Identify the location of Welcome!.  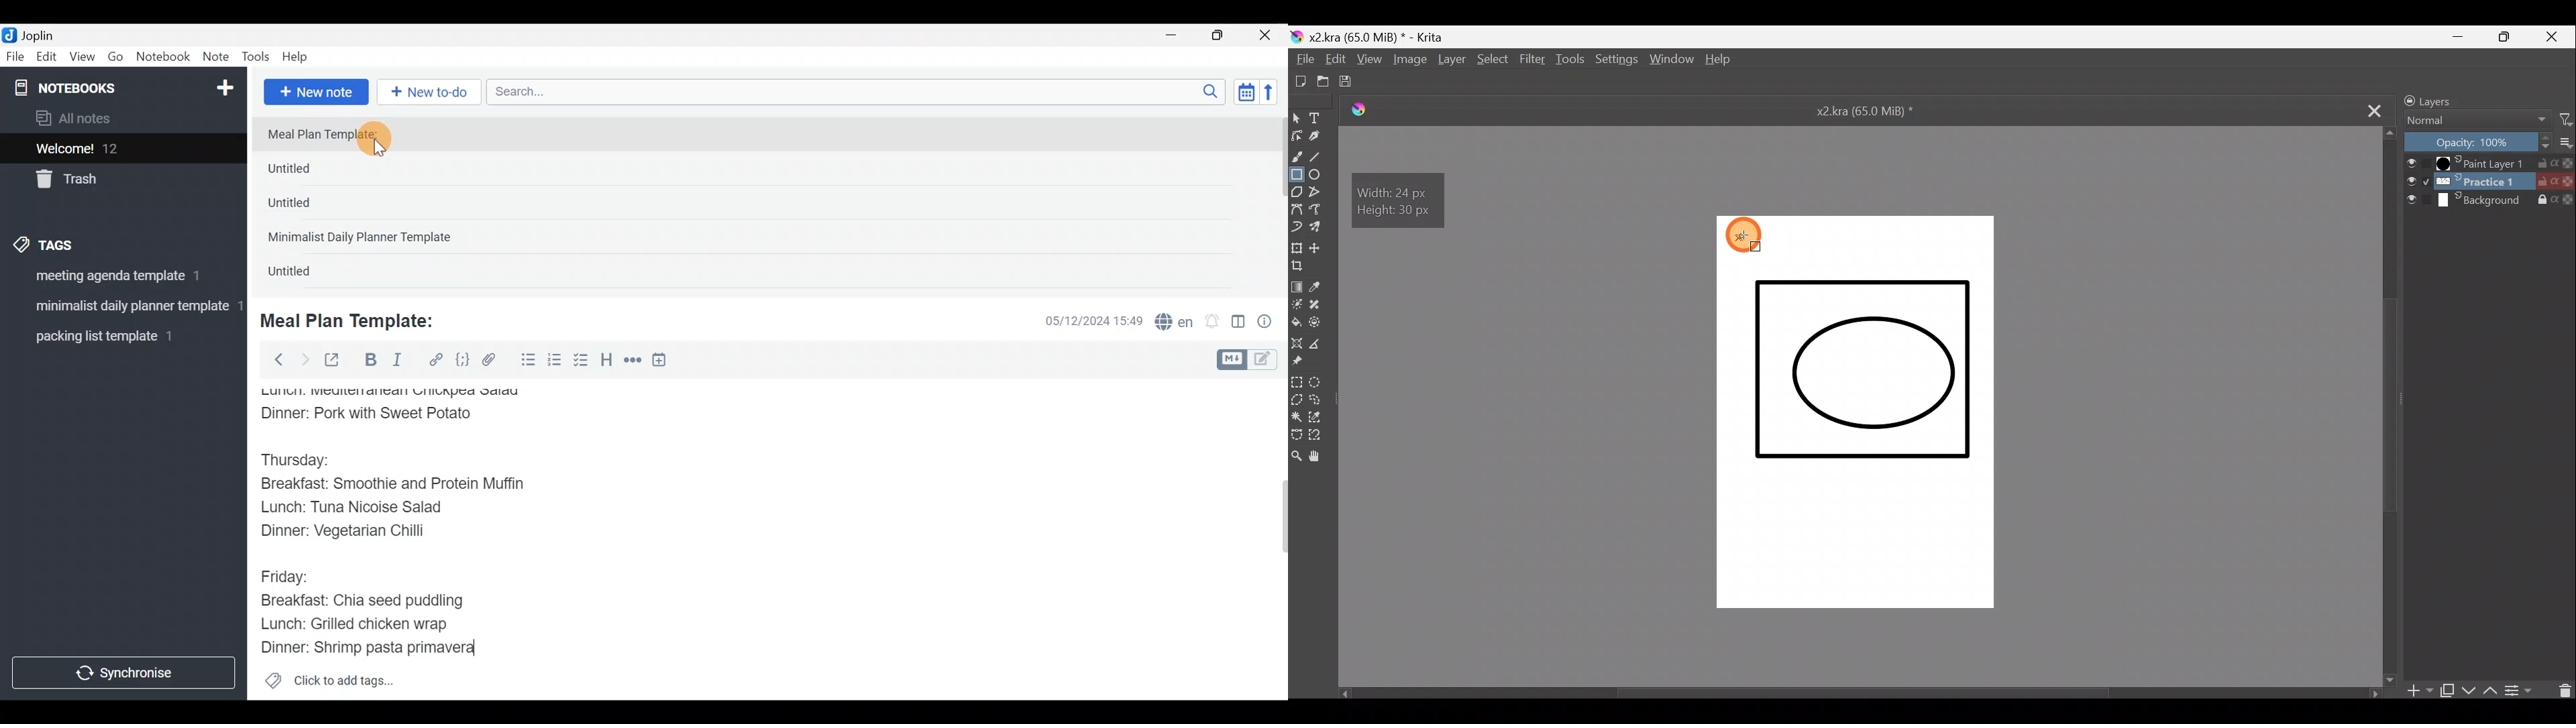
(121, 149).